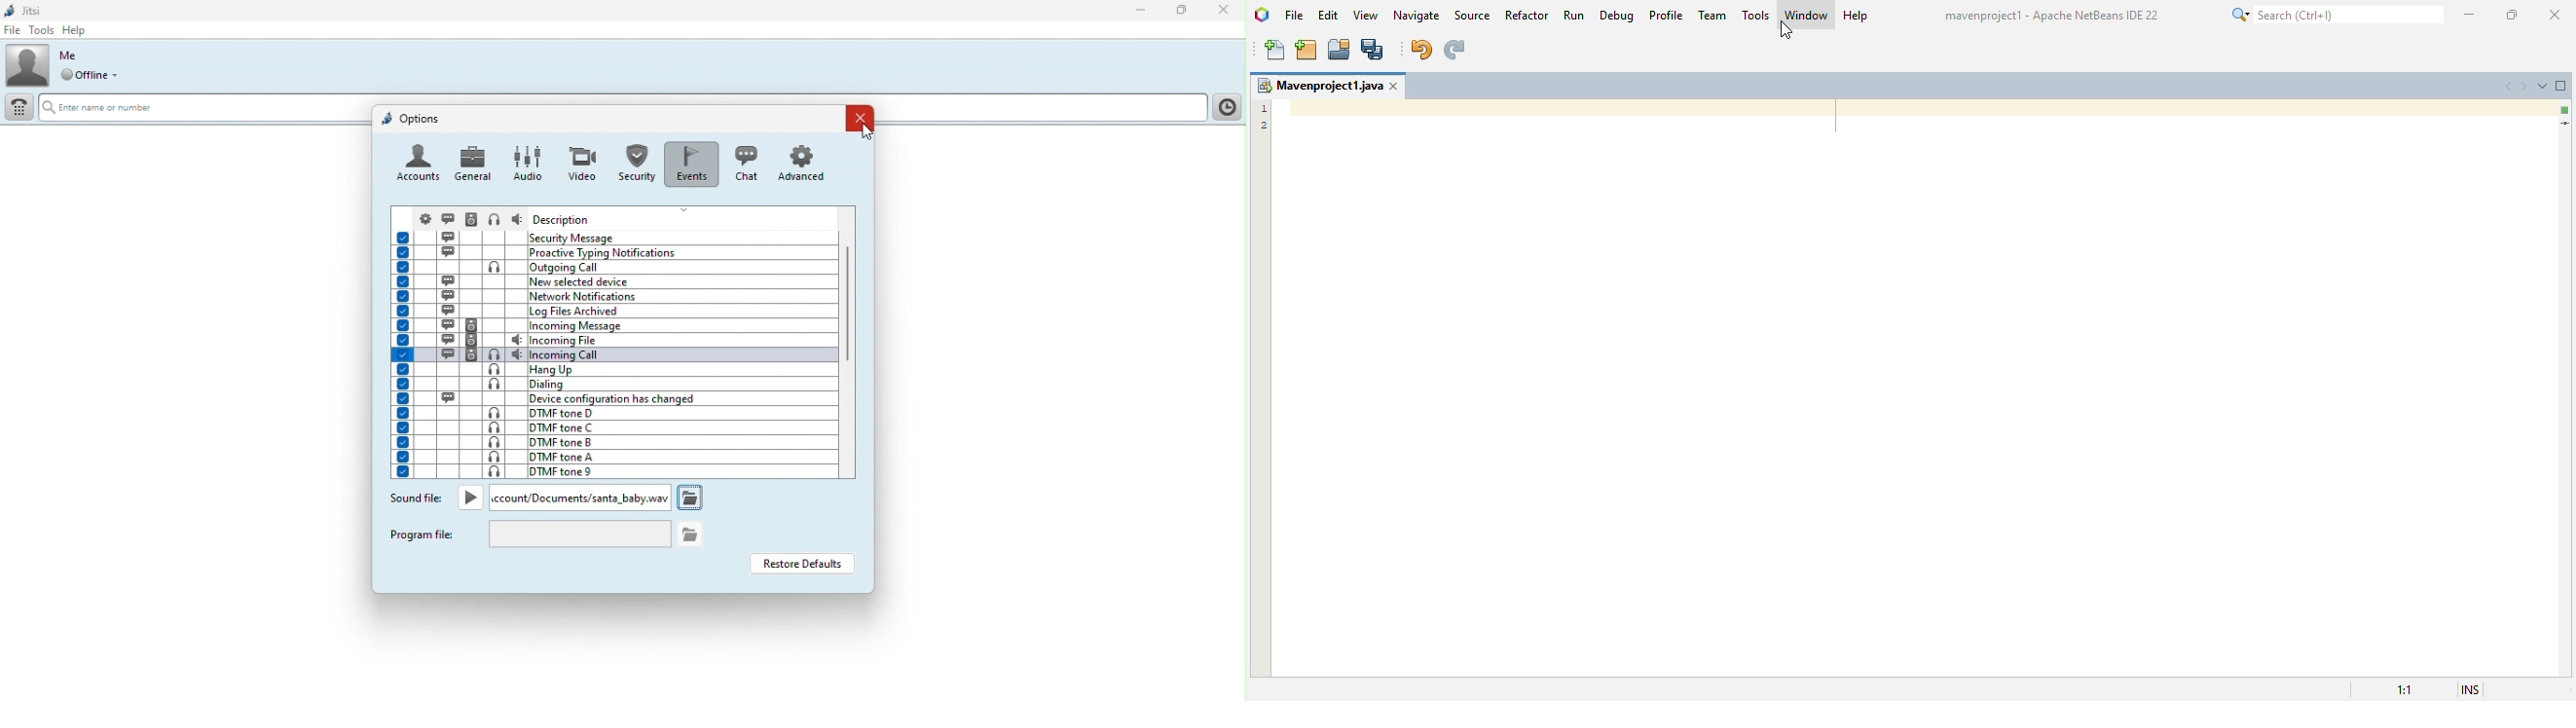  What do you see at coordinates (616, 252) in the screenshot?
I see `proactive typing notifications` at bounding box center [616, 252].